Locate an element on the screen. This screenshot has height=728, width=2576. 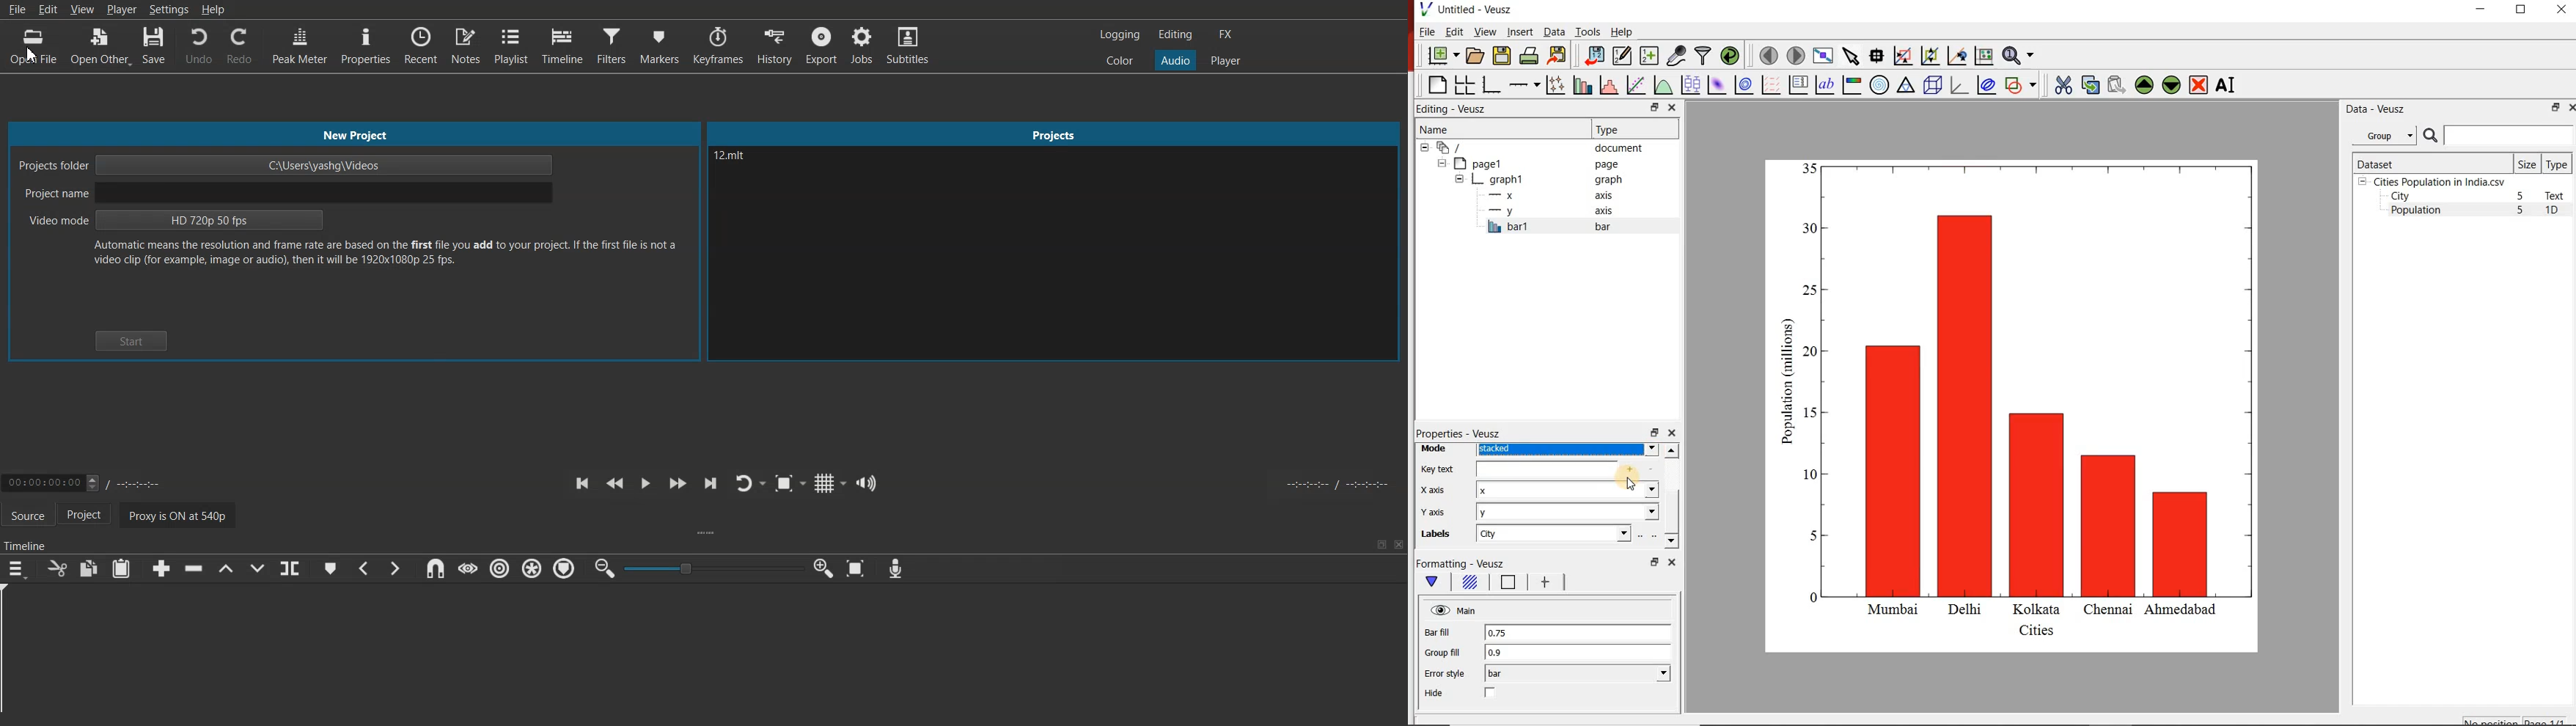
Settings is located at coordinates (169, 9).